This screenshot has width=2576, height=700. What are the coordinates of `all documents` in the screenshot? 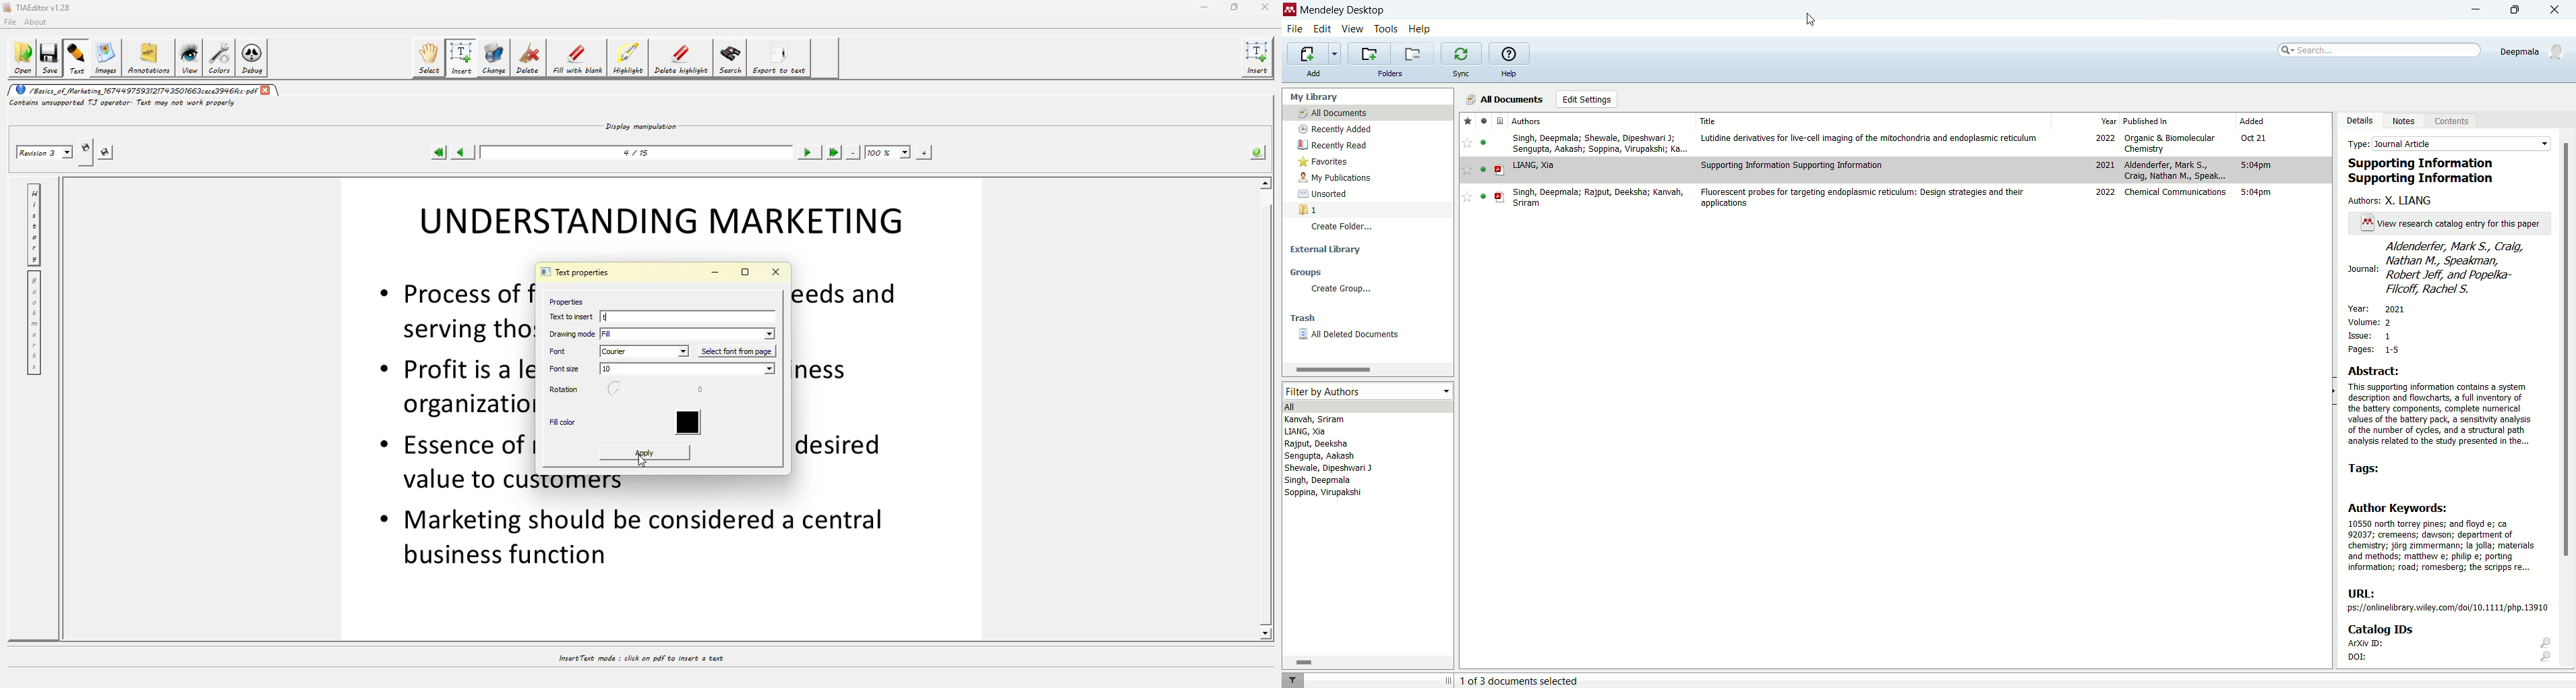 It's located at (1369, 112).